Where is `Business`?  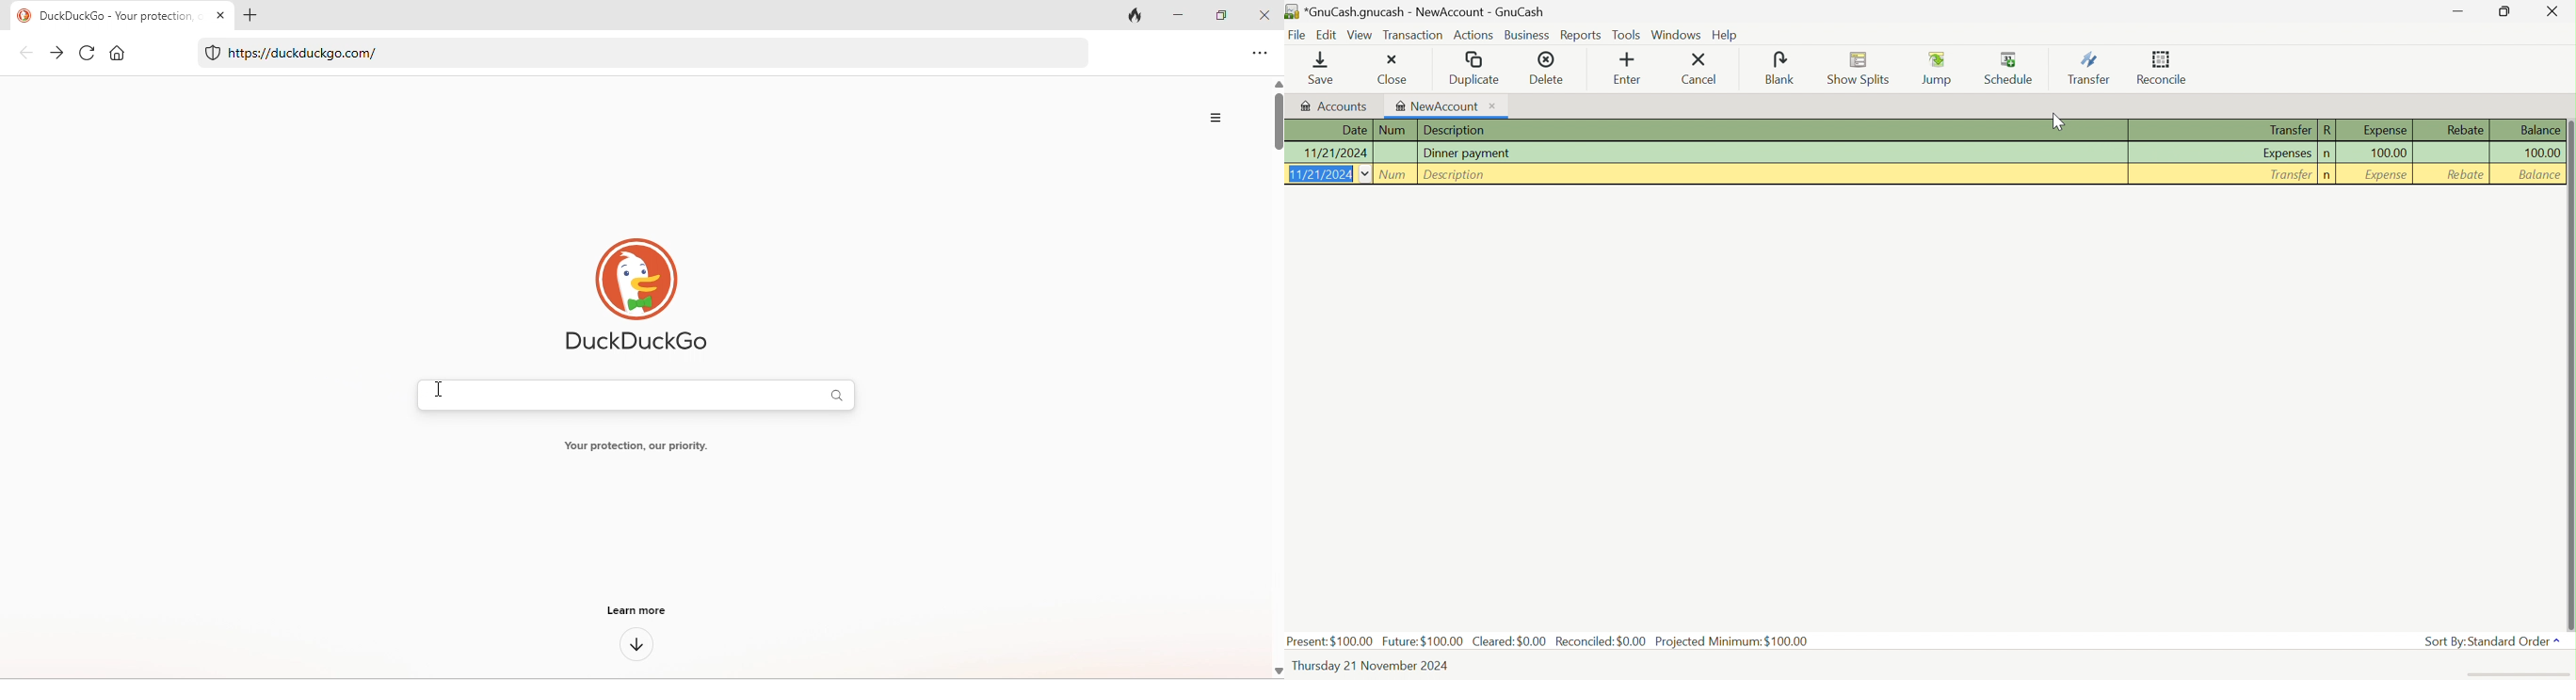
Business is located at coordinates (1528, 36).